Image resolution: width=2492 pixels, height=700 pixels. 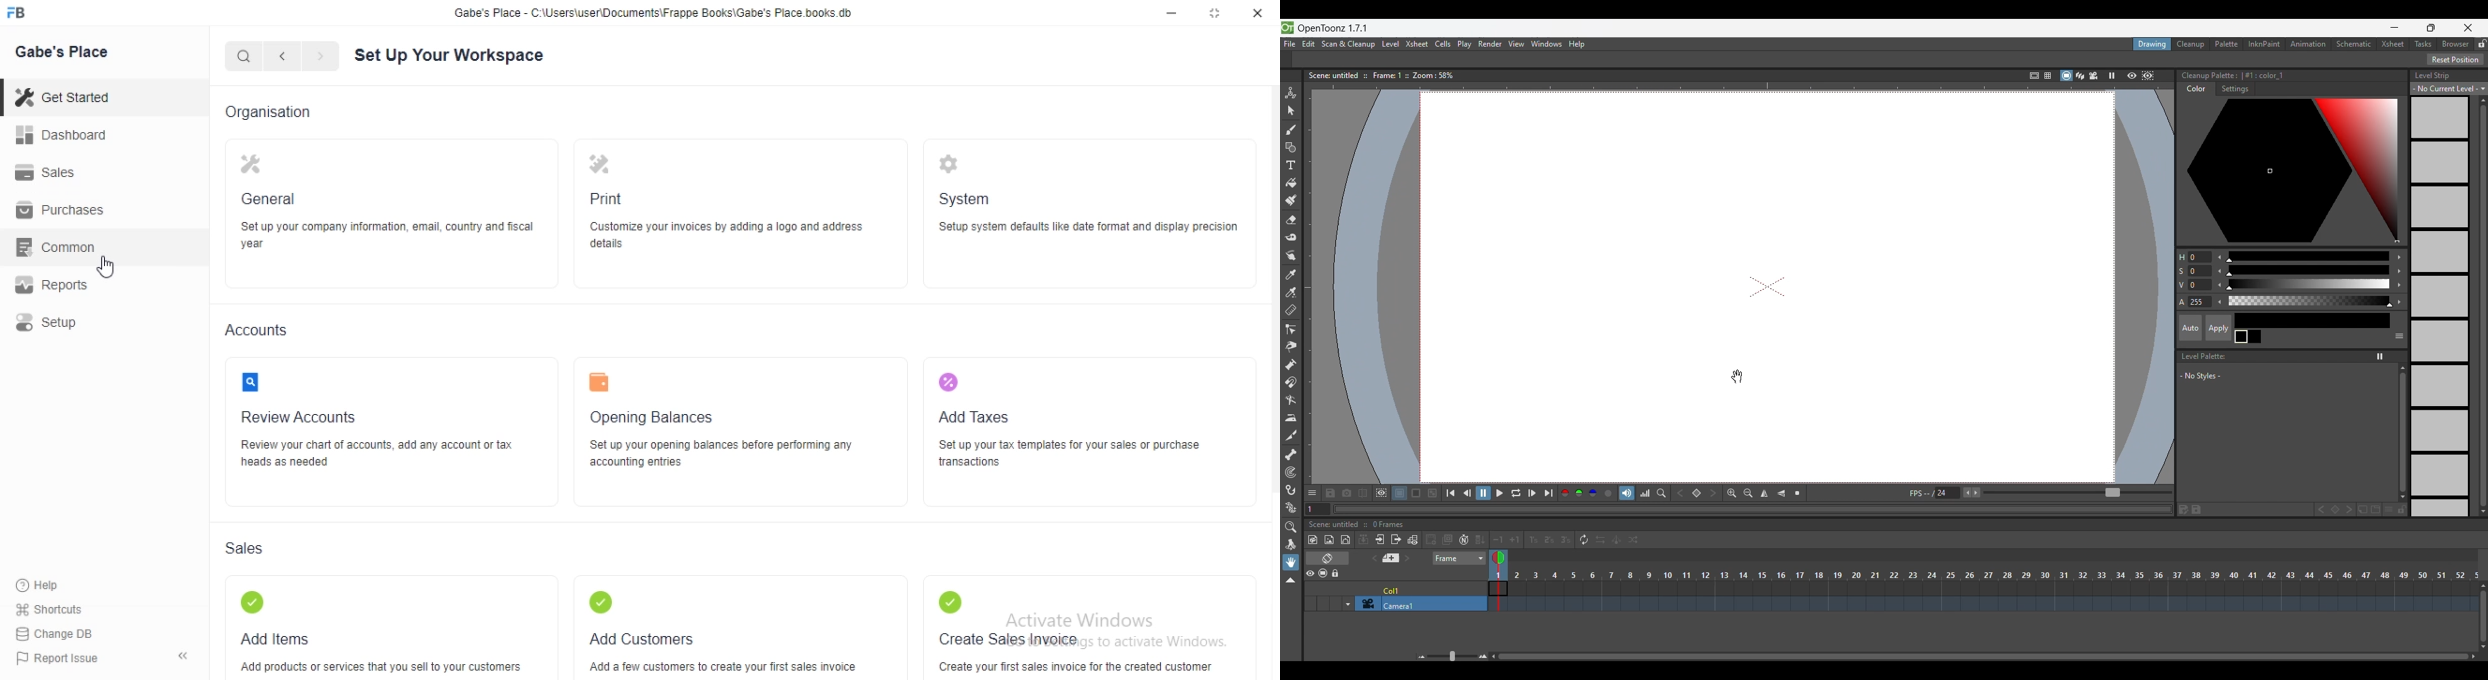 I want to click on Lock toggle all, so click(x=1344, y=573).